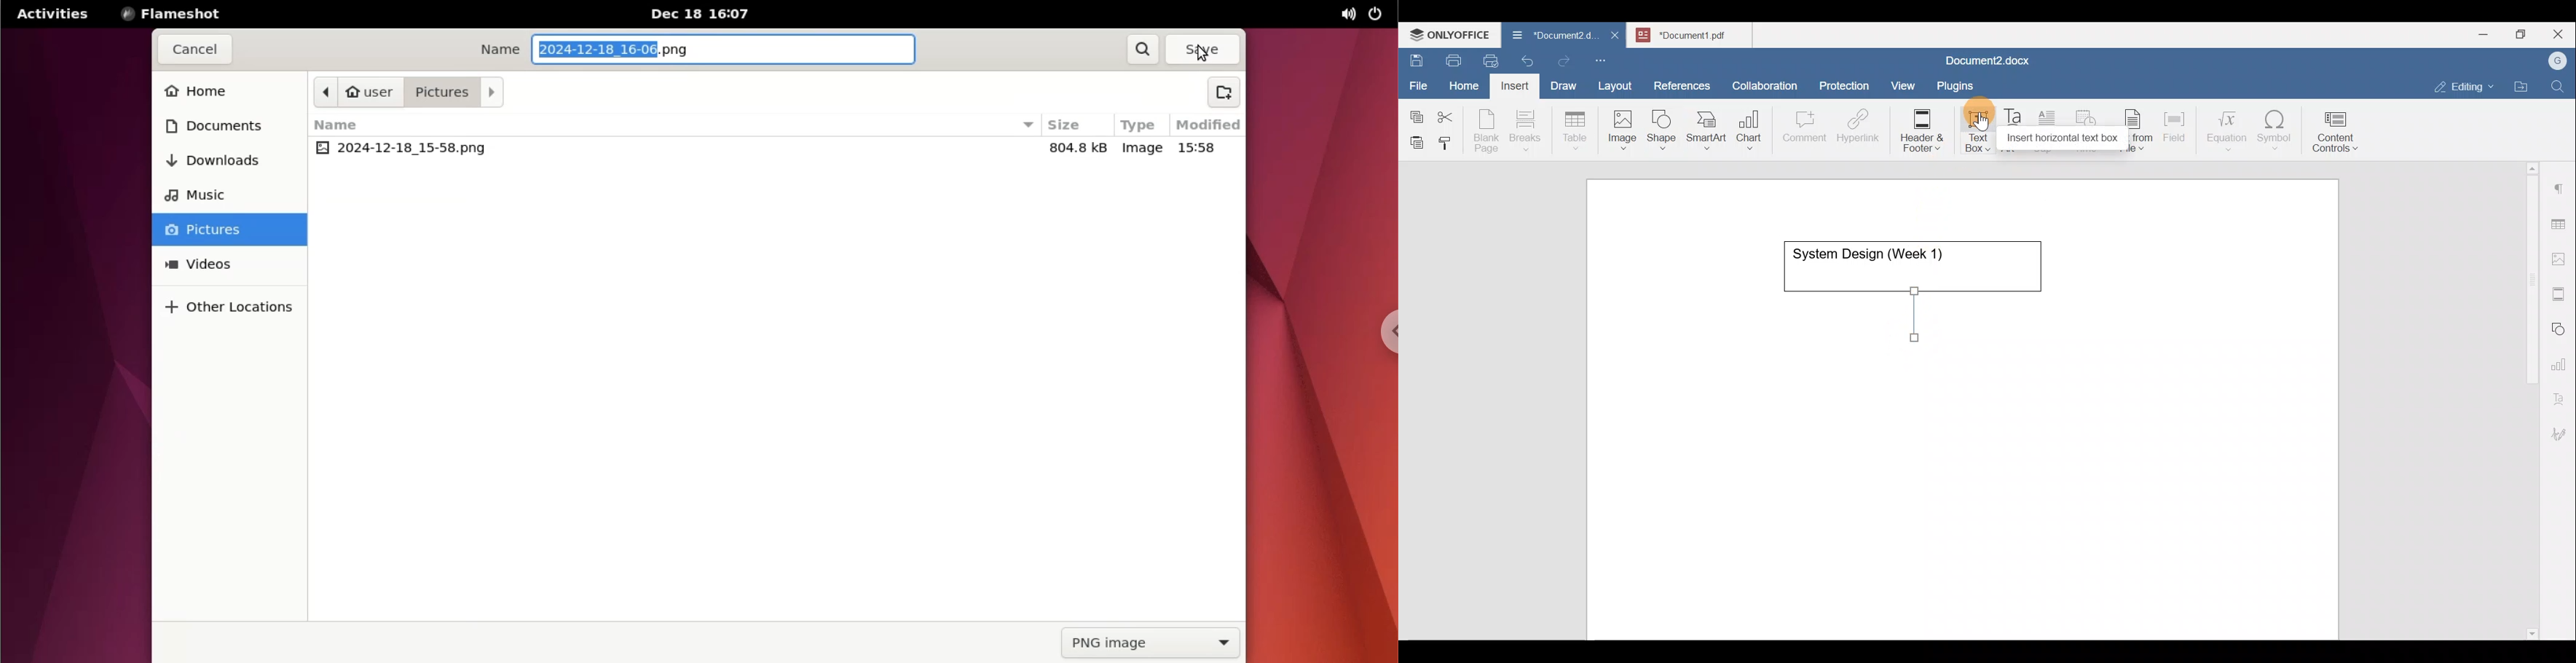 The height and width of the screenshot is (672, 2576). I want to click on Document name, so click(1548, 37).